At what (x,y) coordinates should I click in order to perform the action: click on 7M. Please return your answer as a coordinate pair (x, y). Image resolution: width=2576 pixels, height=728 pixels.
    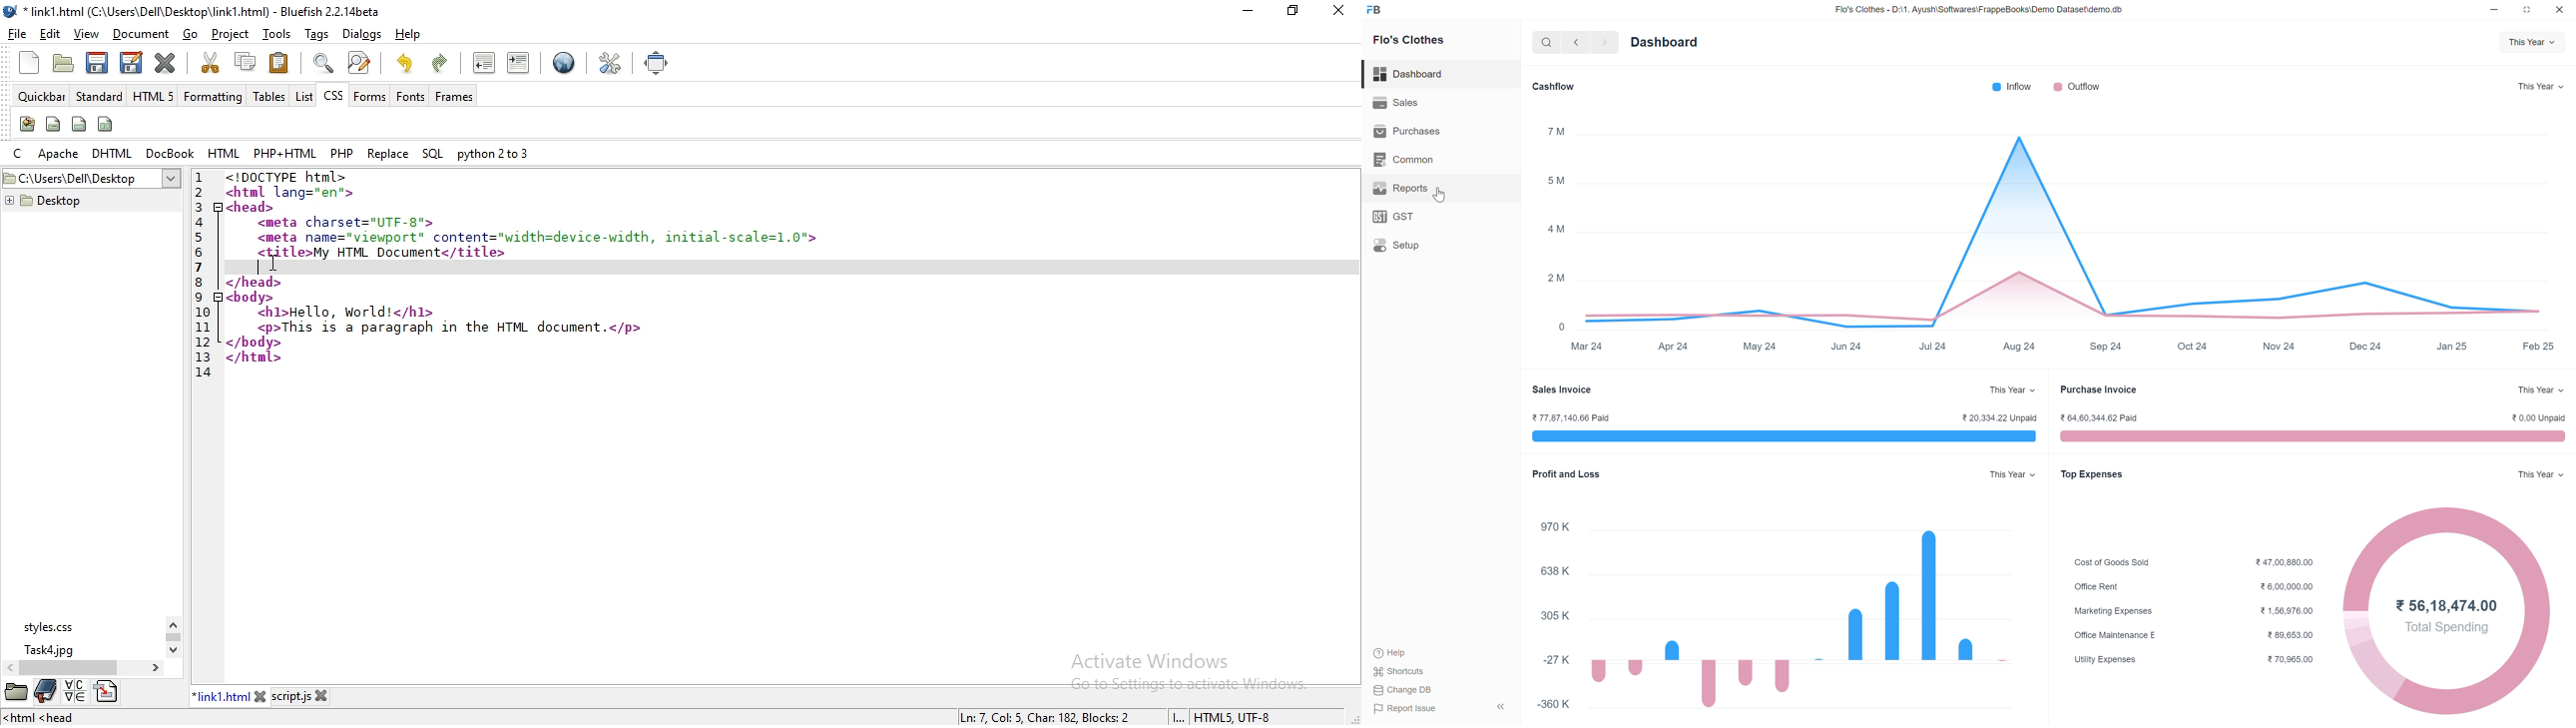
    Looking at the image, I should click on (1556, 130).